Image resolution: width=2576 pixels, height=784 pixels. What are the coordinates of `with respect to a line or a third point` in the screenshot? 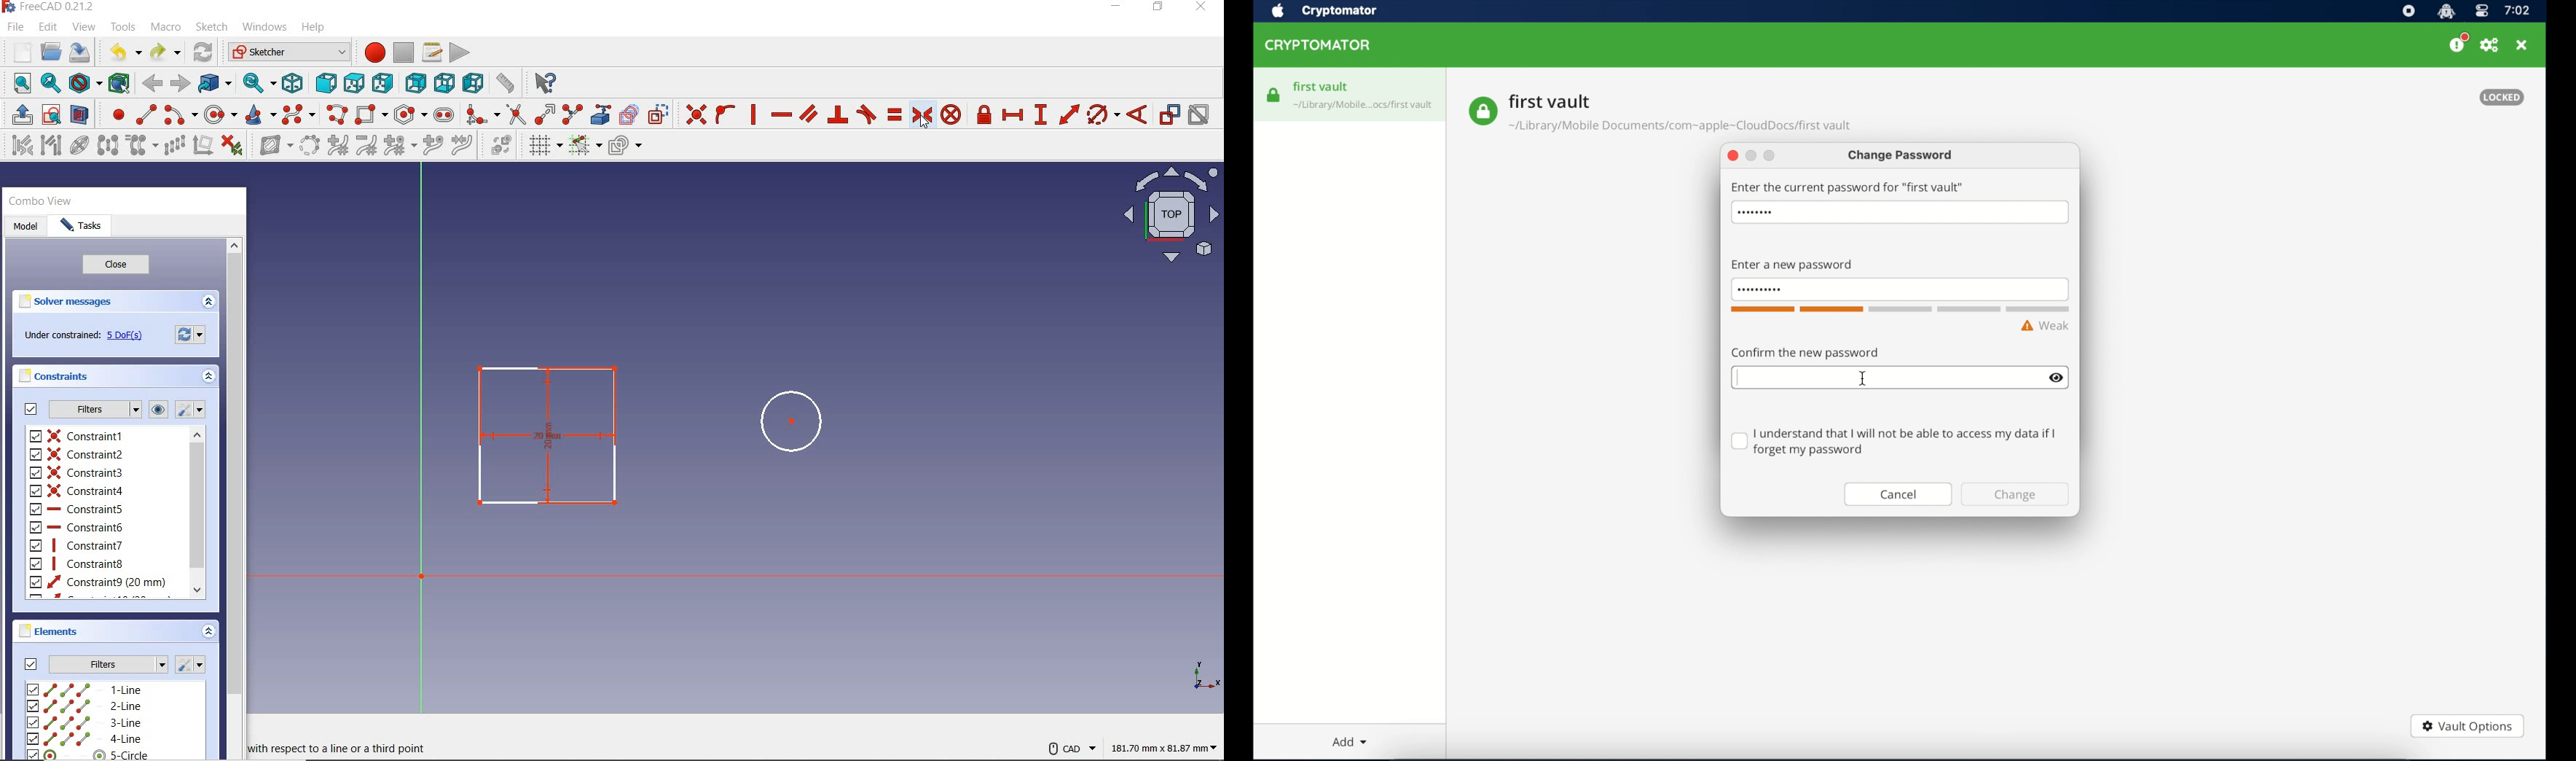 It's located at (337, 749).